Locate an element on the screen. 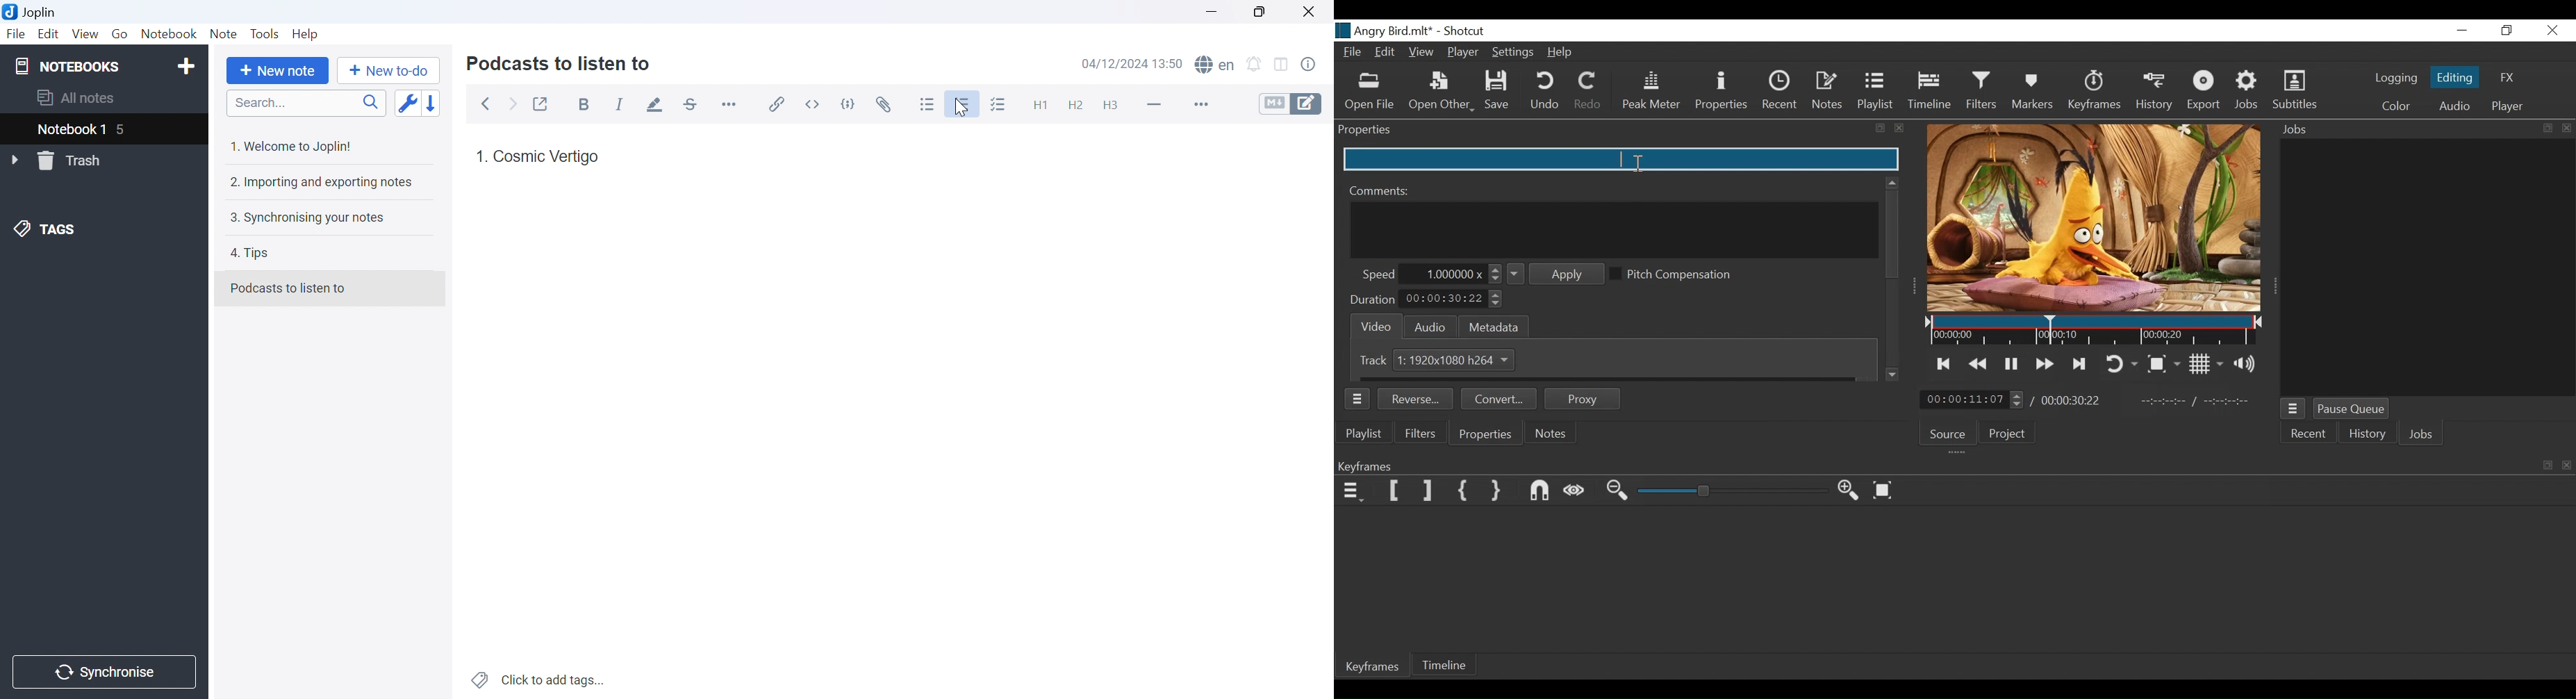 This screenshot has height=700, width=2576. Skip to the next point is located at coordinates (1945, 364).